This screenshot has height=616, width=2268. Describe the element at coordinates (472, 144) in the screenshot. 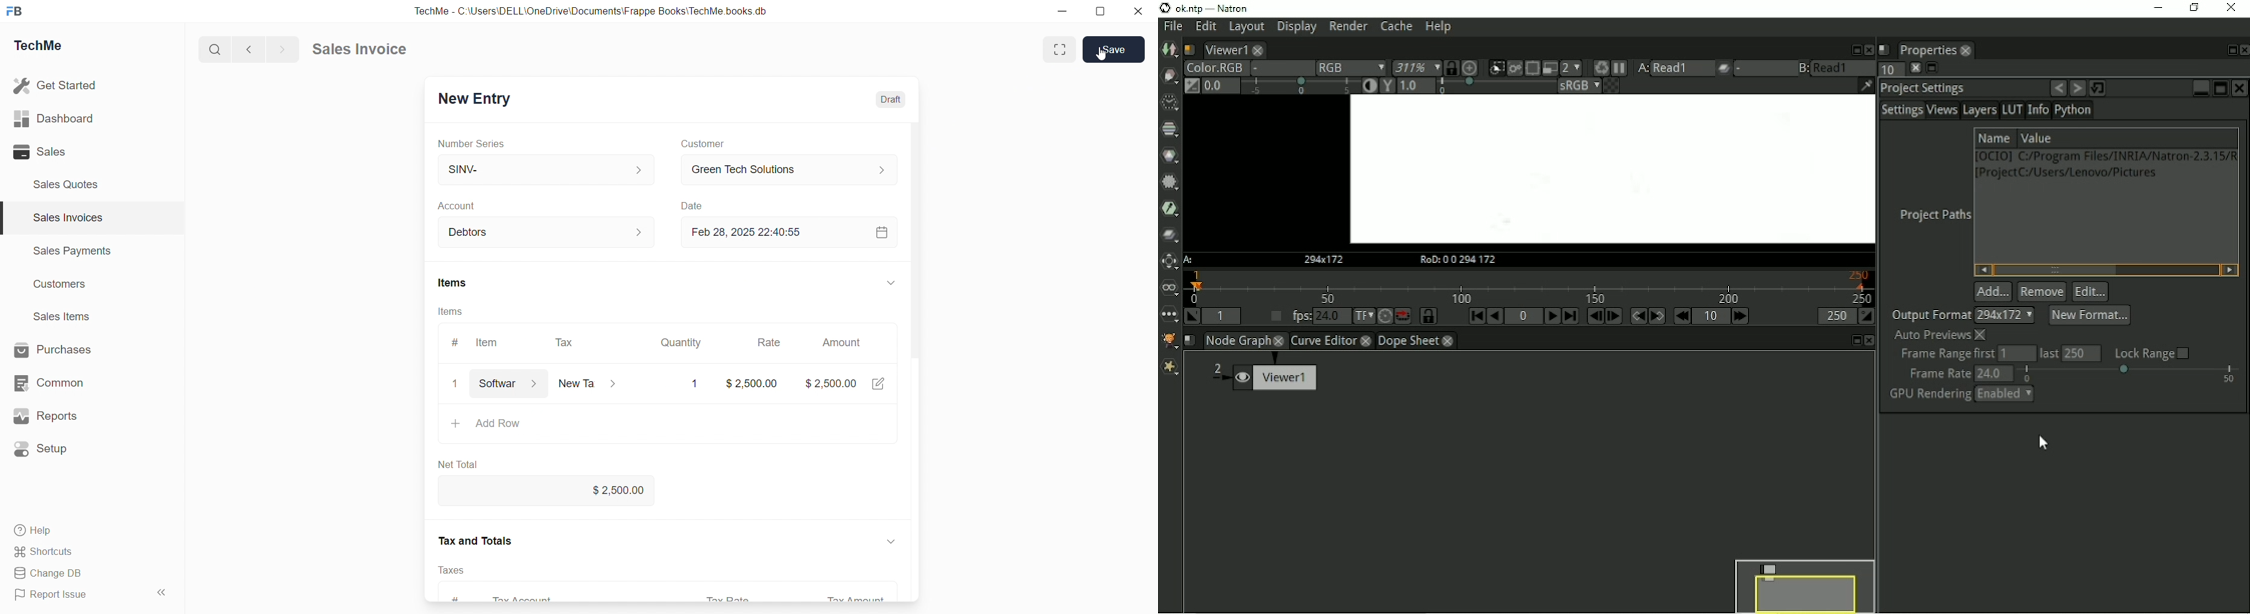

I see `Number Series` at that location.